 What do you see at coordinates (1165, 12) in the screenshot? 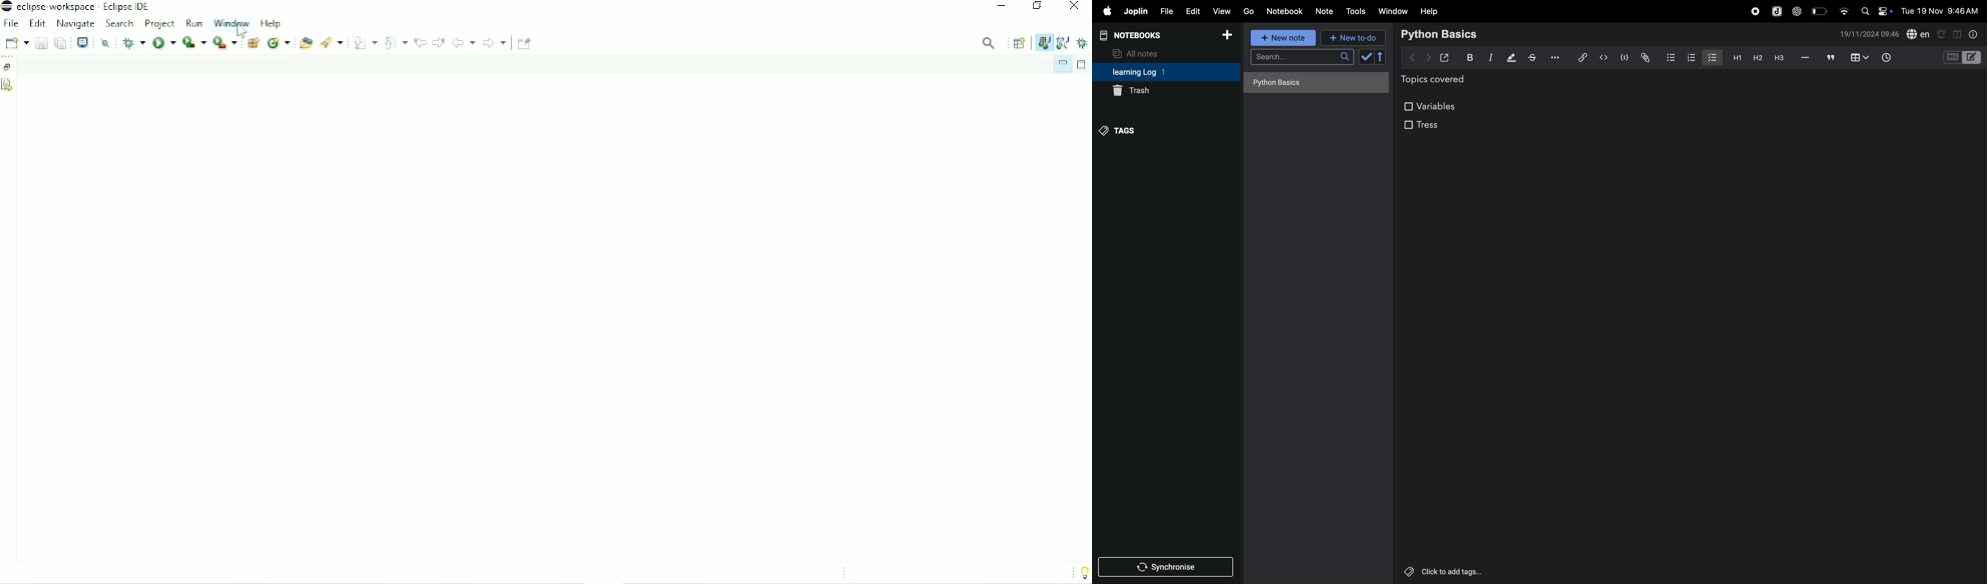
I see `file` at bounding box center [1165, 12].